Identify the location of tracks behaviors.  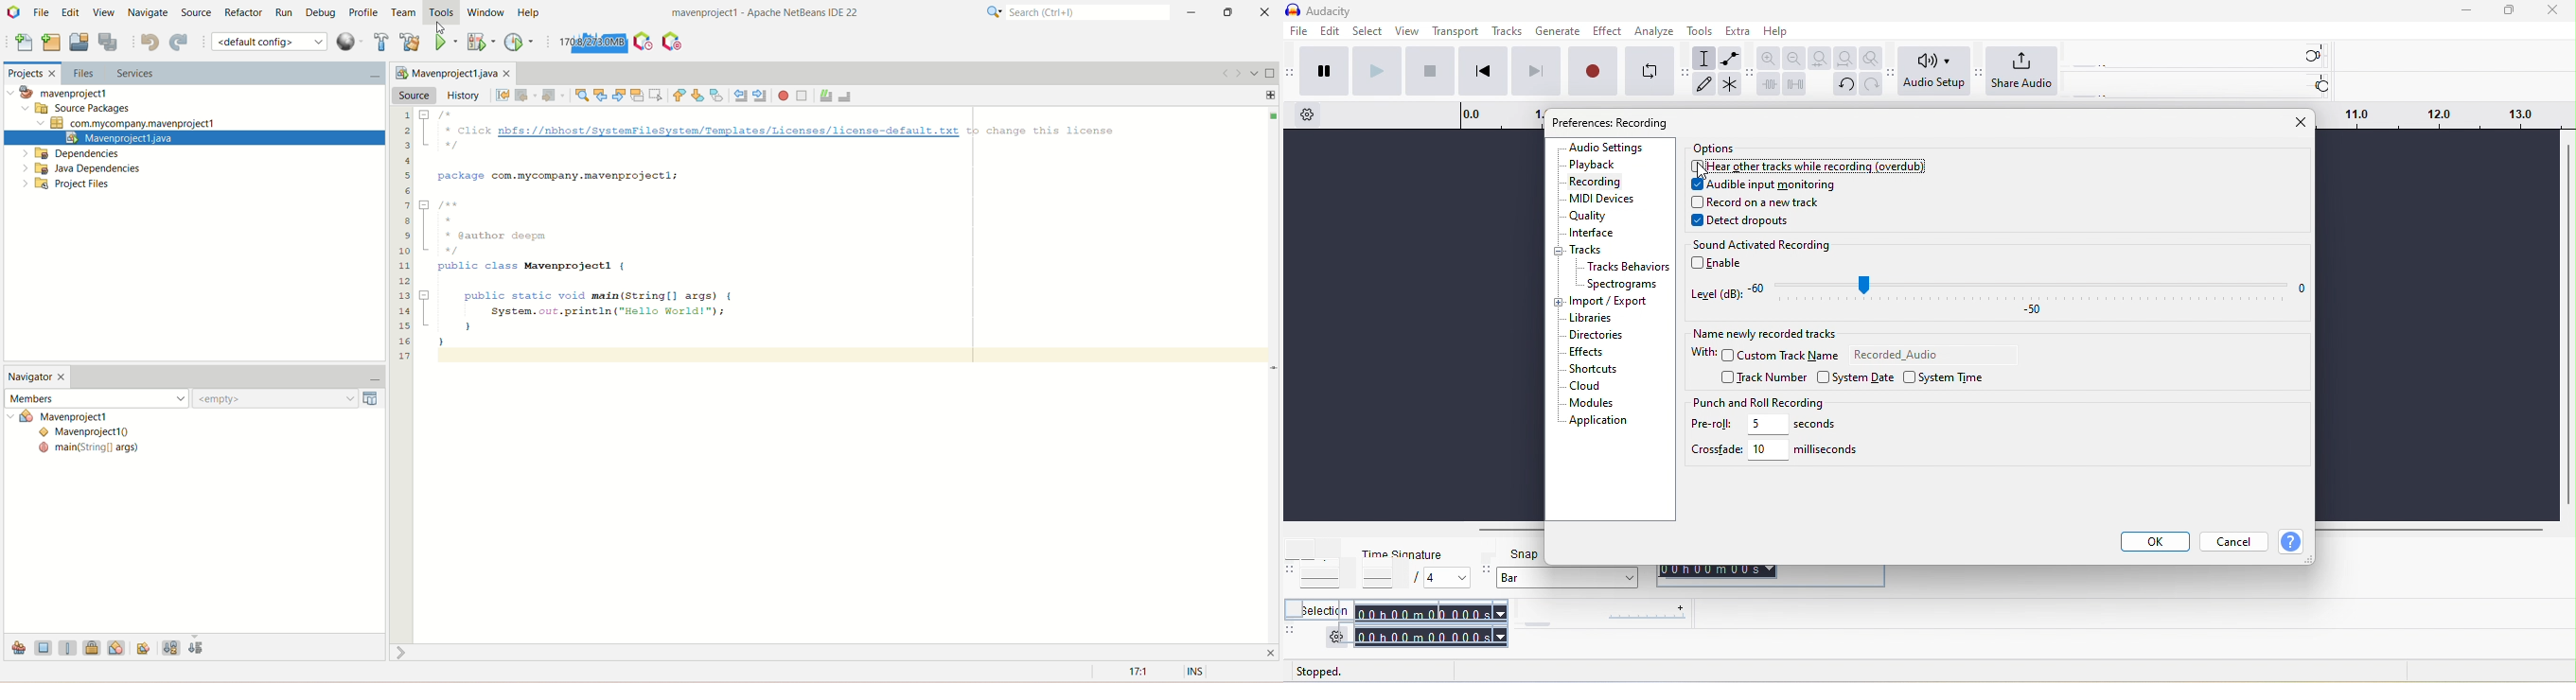
(1621, 267).